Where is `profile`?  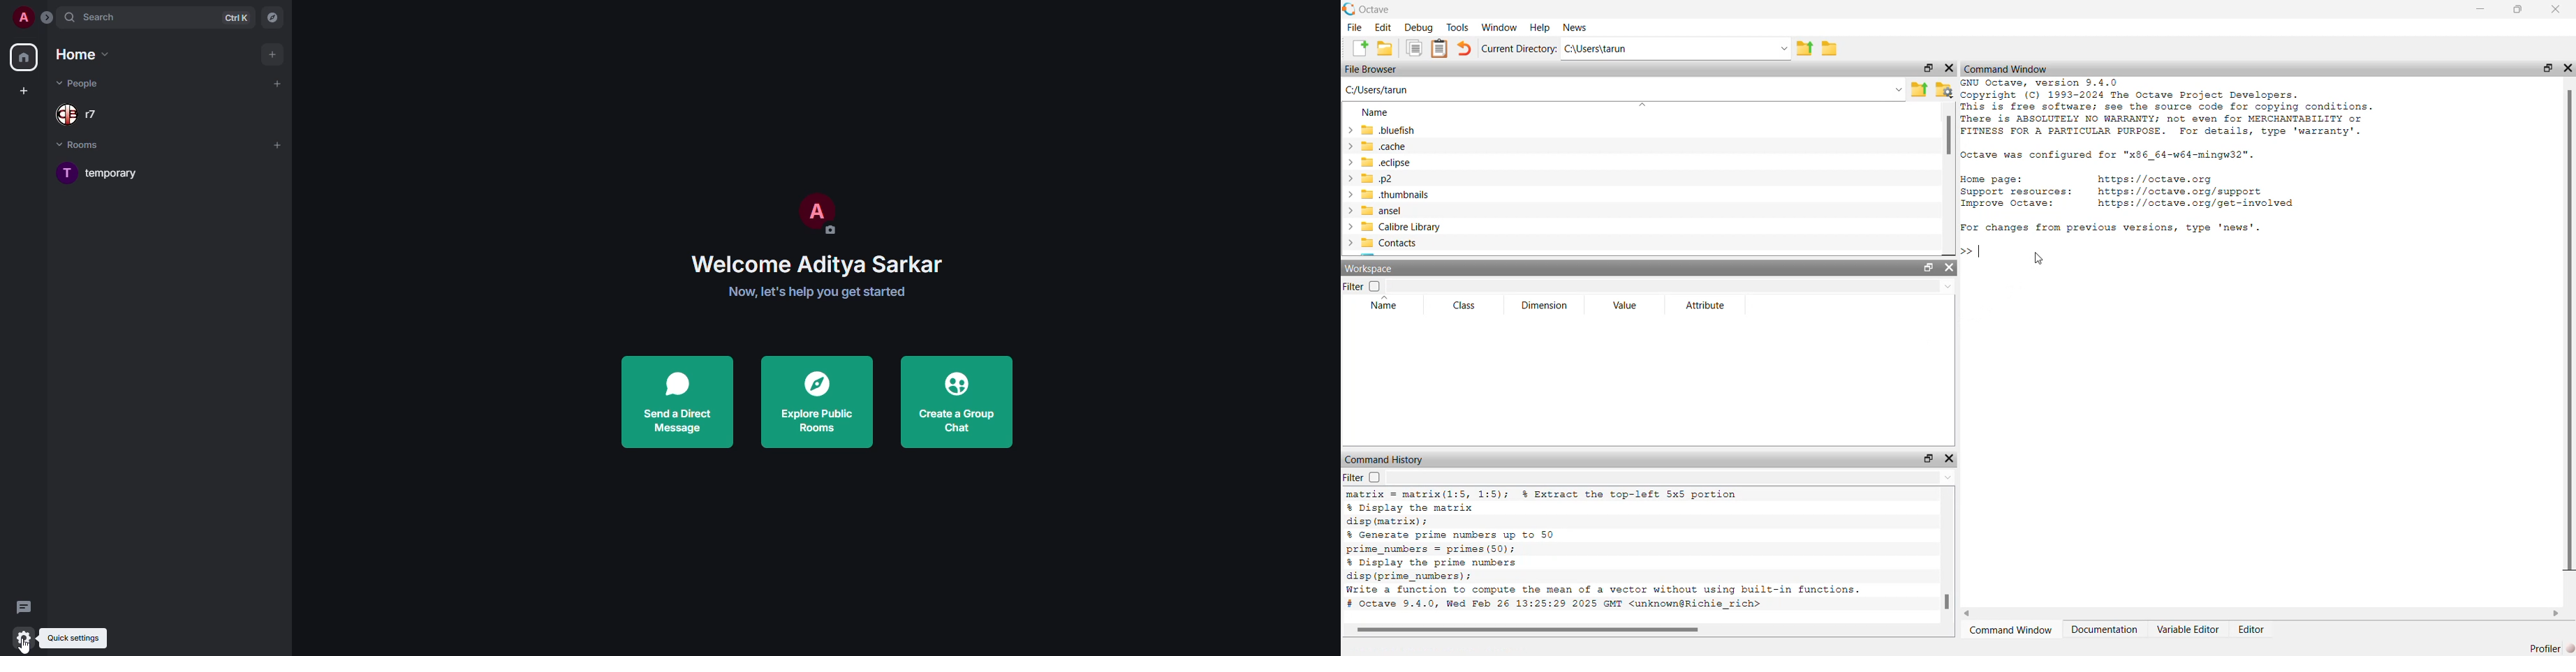 profile is located at coordinates (23, 17).